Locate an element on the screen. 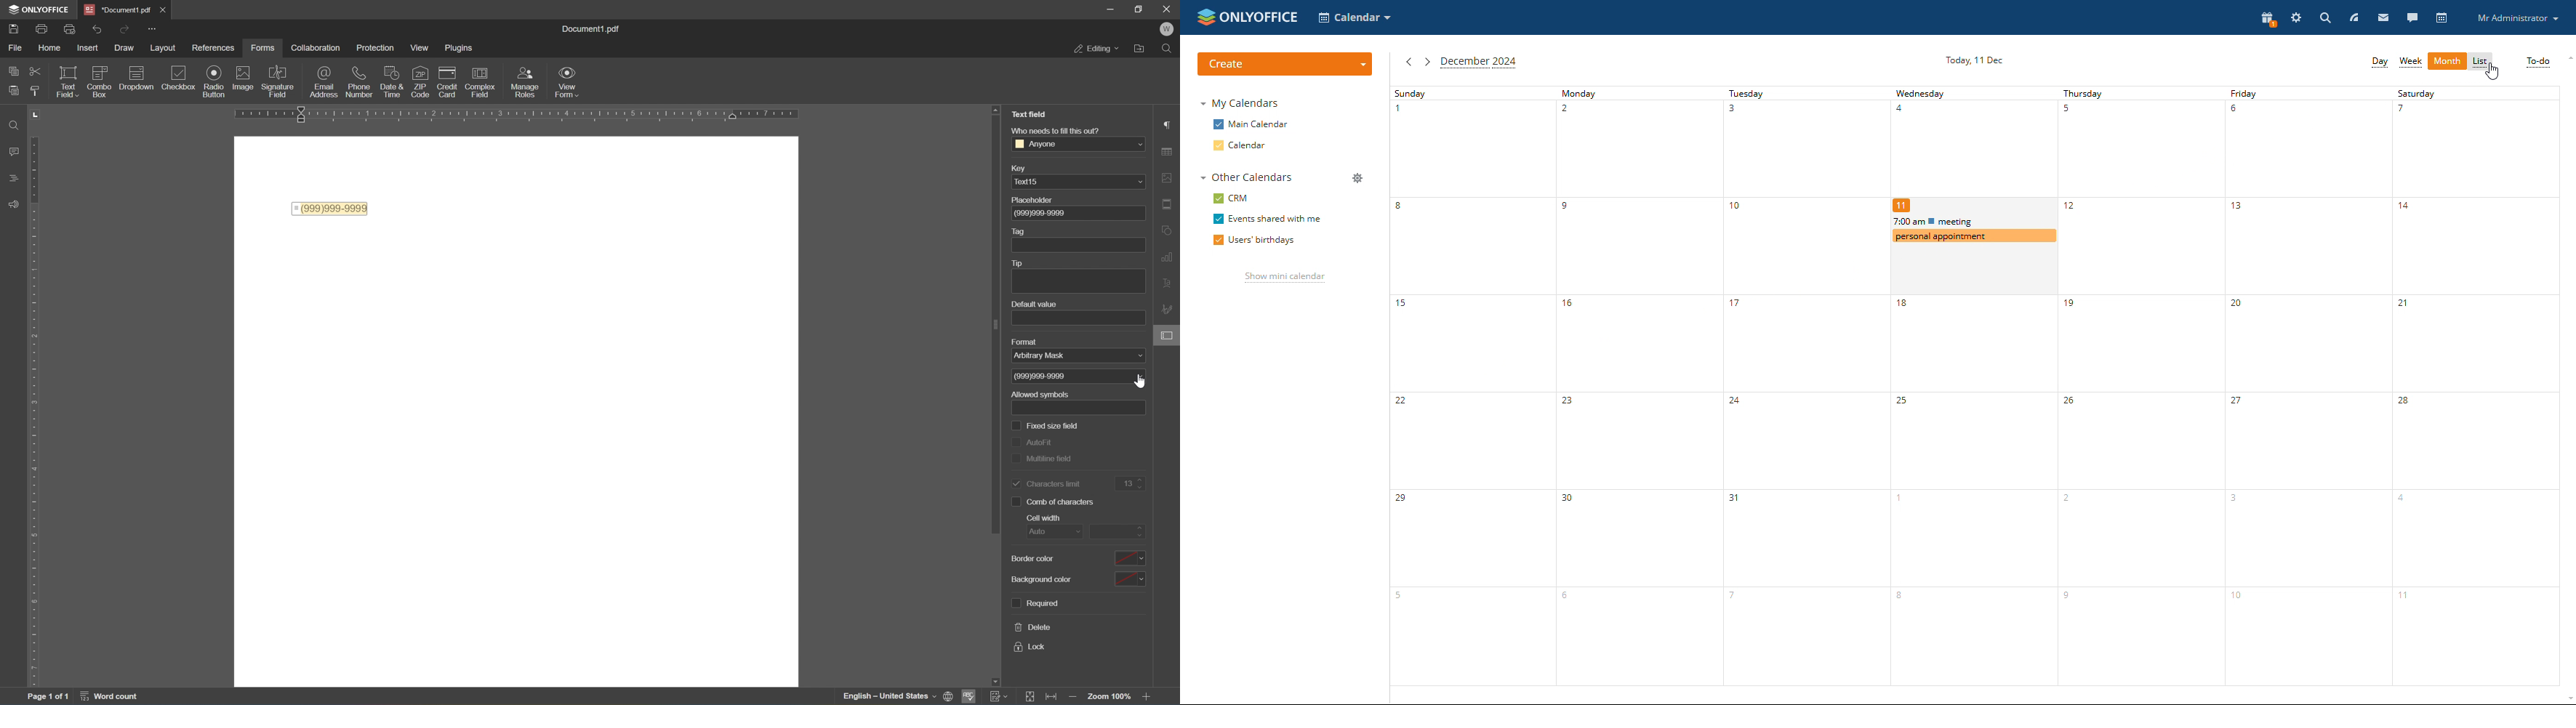 The height and width of the screenshot is (728, 2576). icon is located at coordinates (421, 78).